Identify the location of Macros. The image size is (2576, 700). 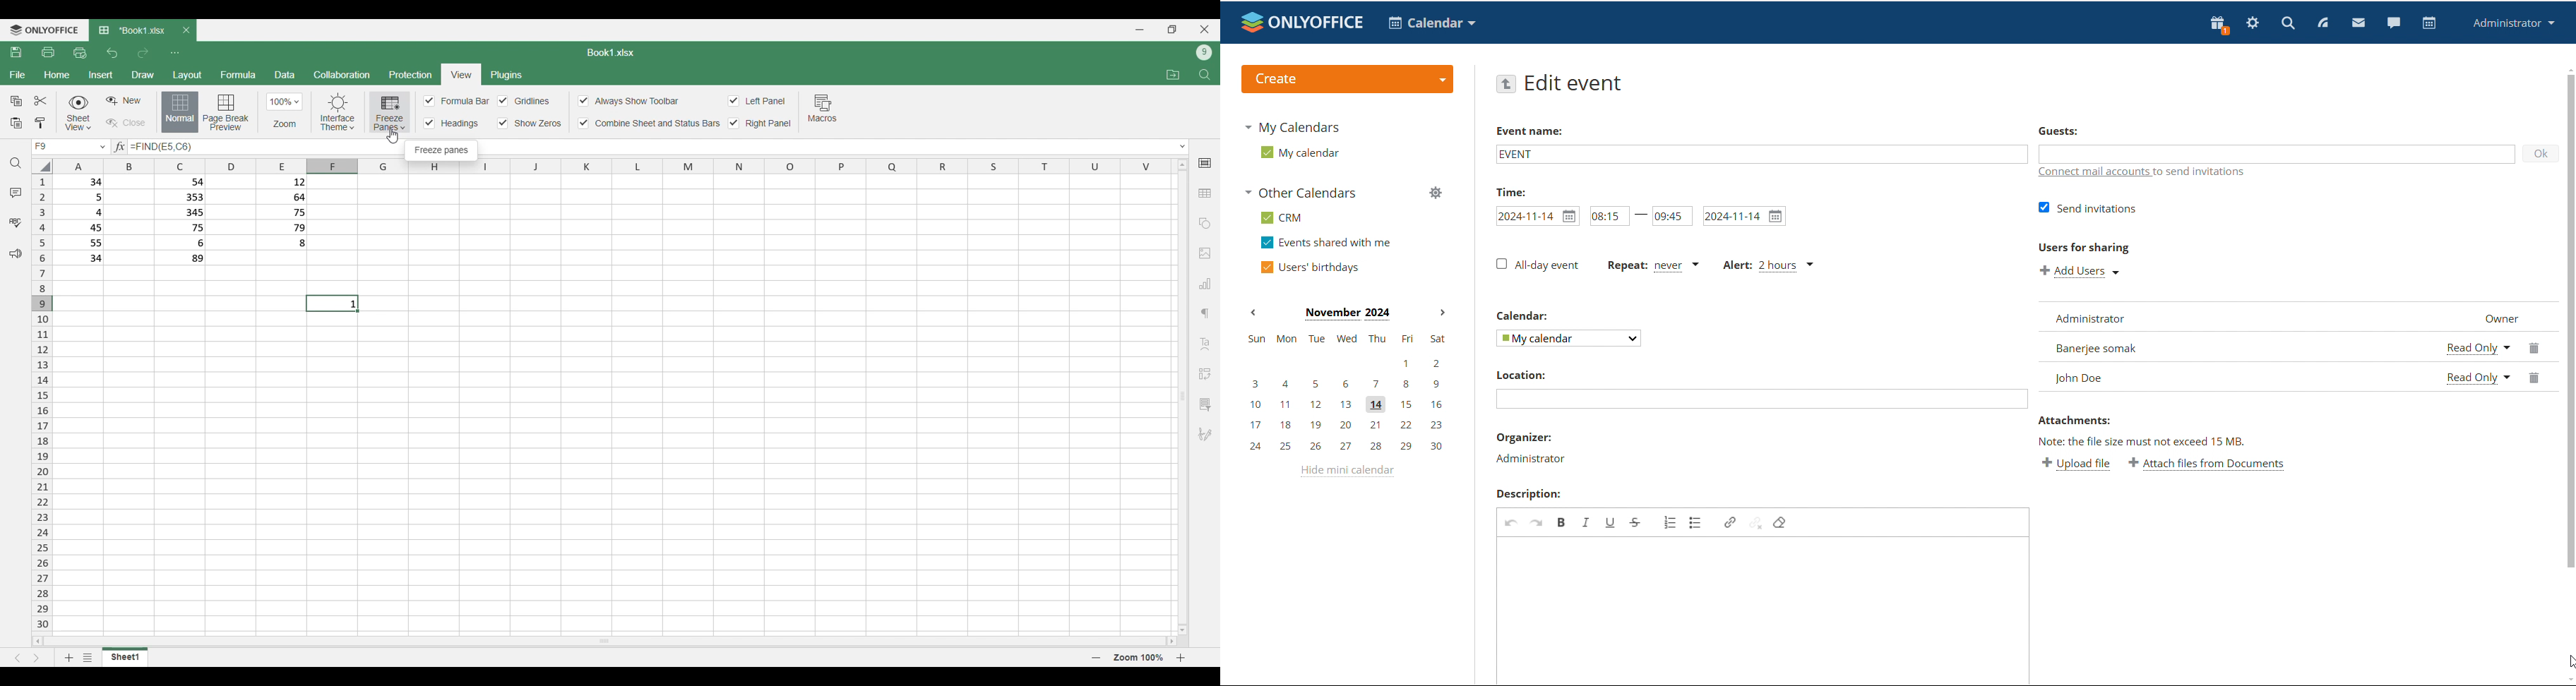
(822, 111).